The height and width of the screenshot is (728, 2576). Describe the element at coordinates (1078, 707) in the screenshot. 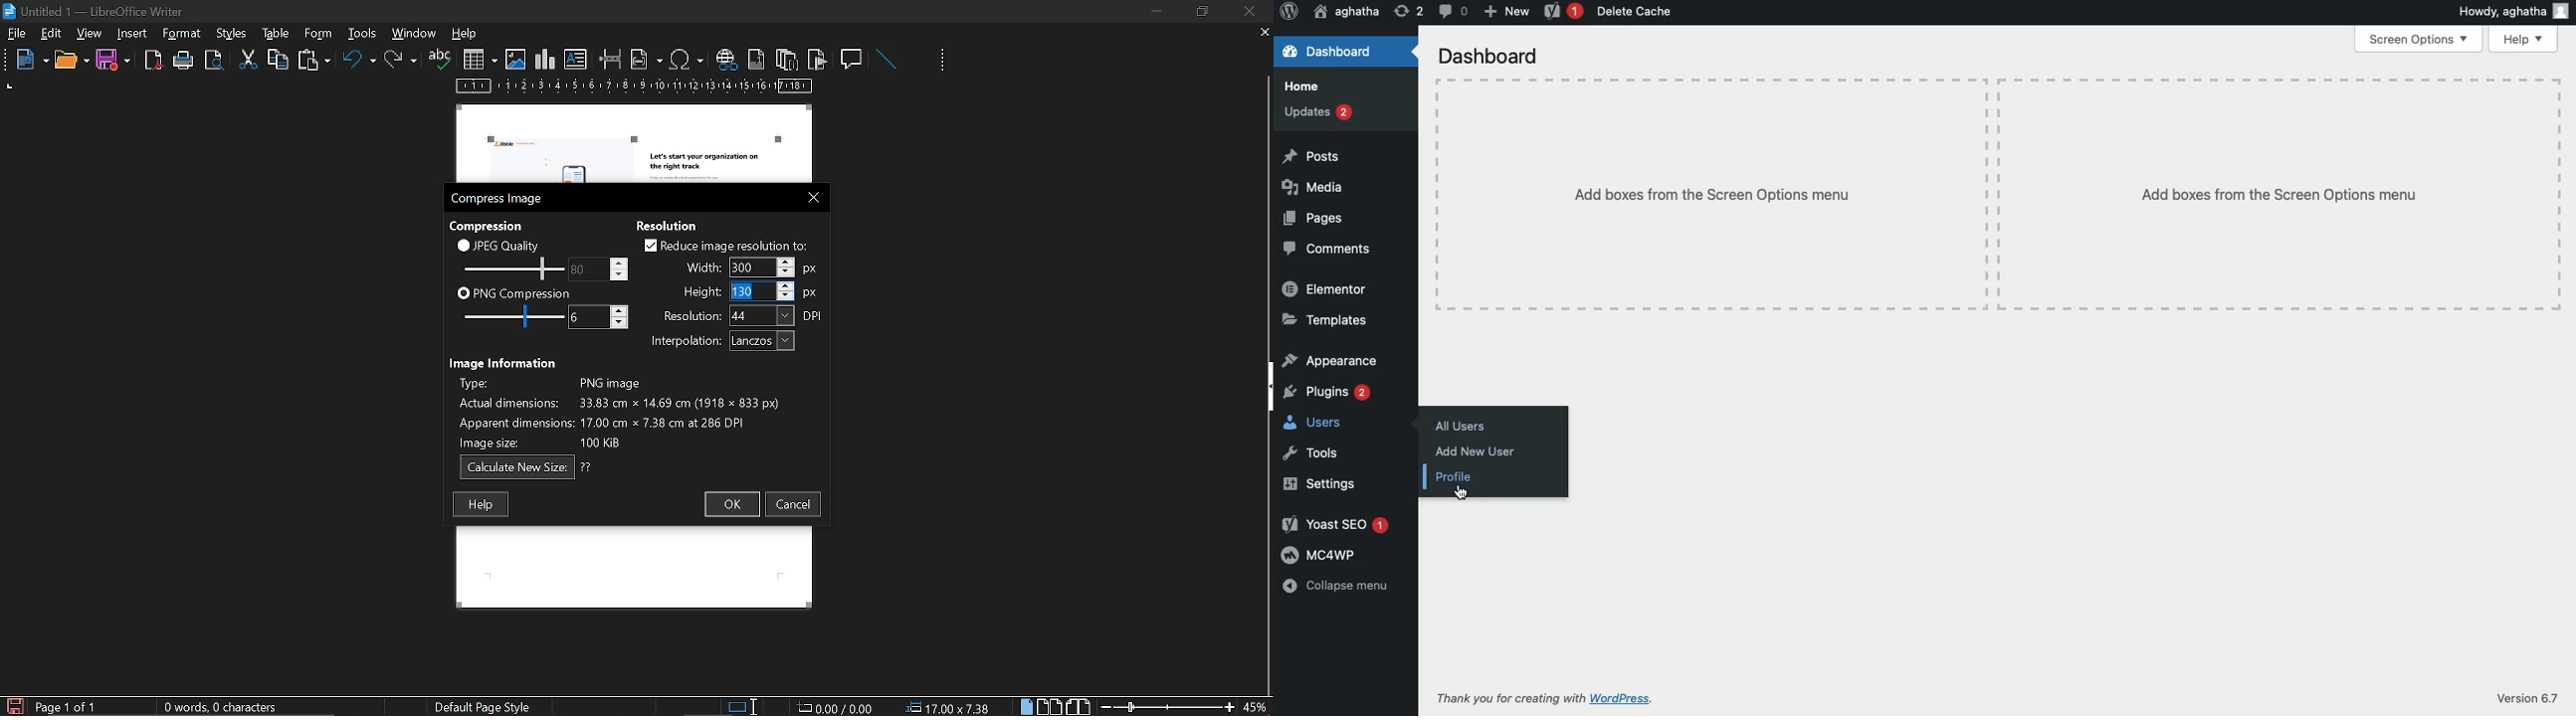

I see `book view` at that location.